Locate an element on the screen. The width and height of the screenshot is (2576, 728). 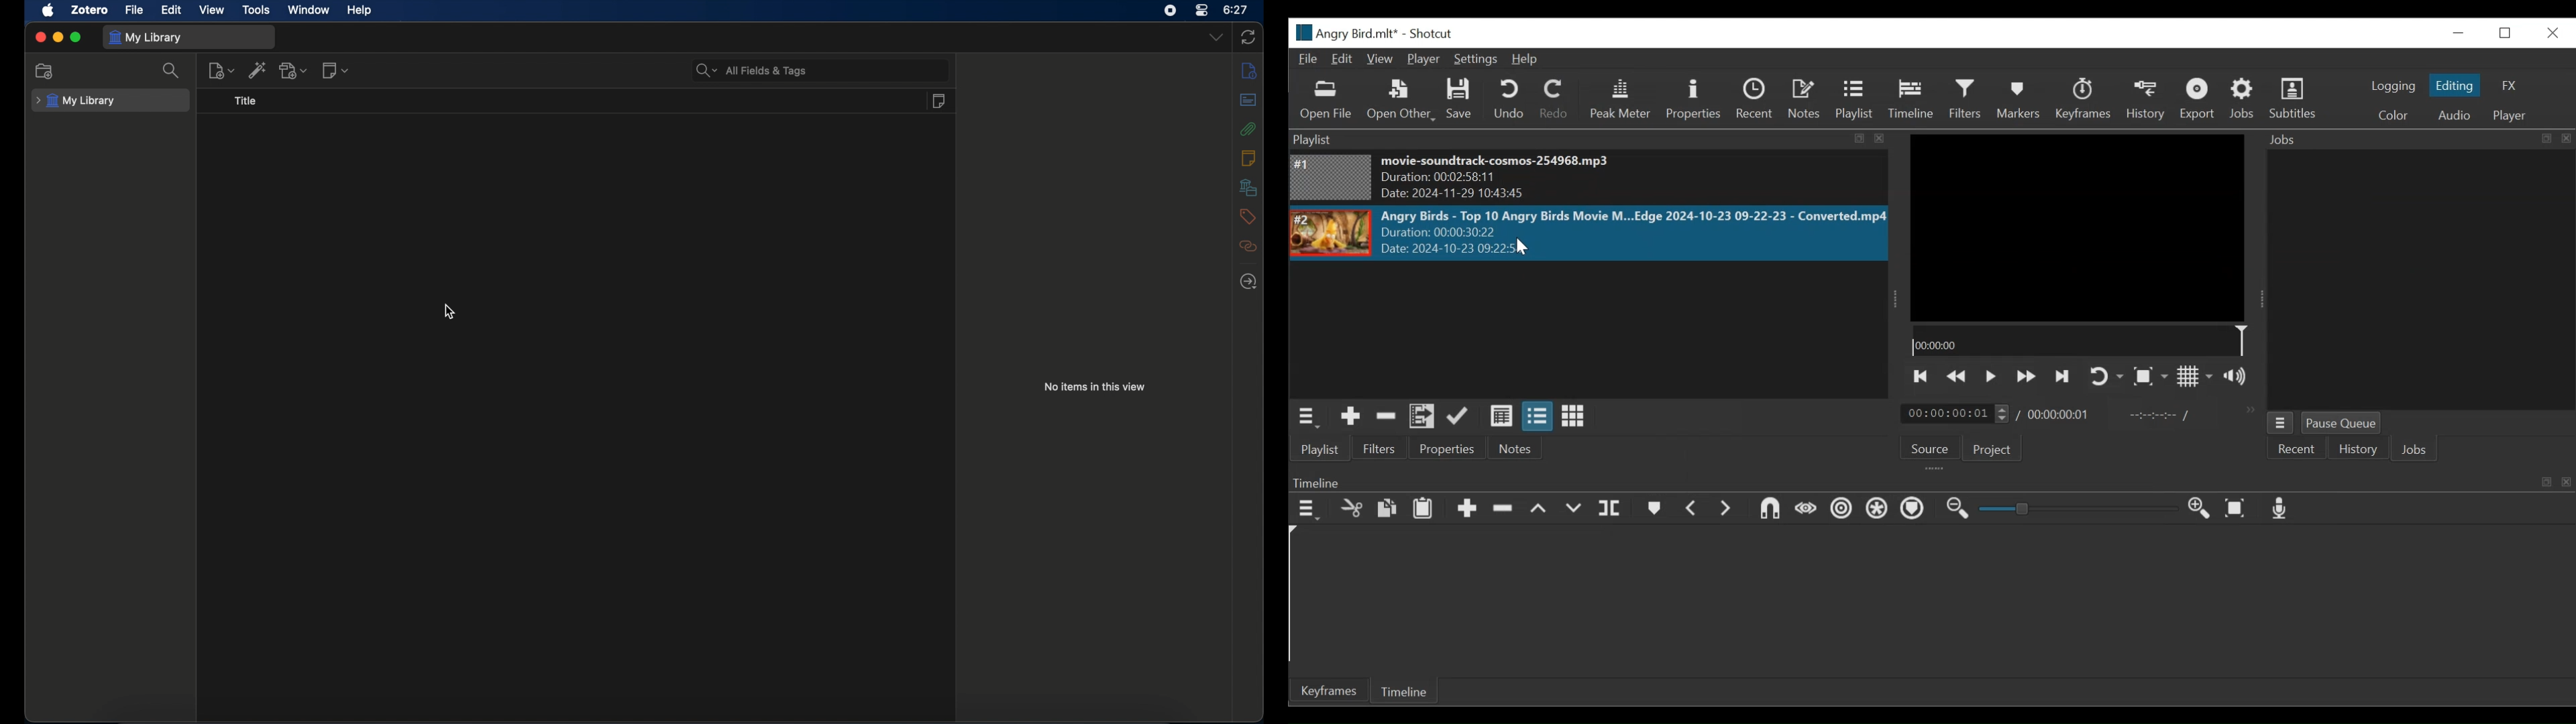
File is located at coordinates (1309, 58).